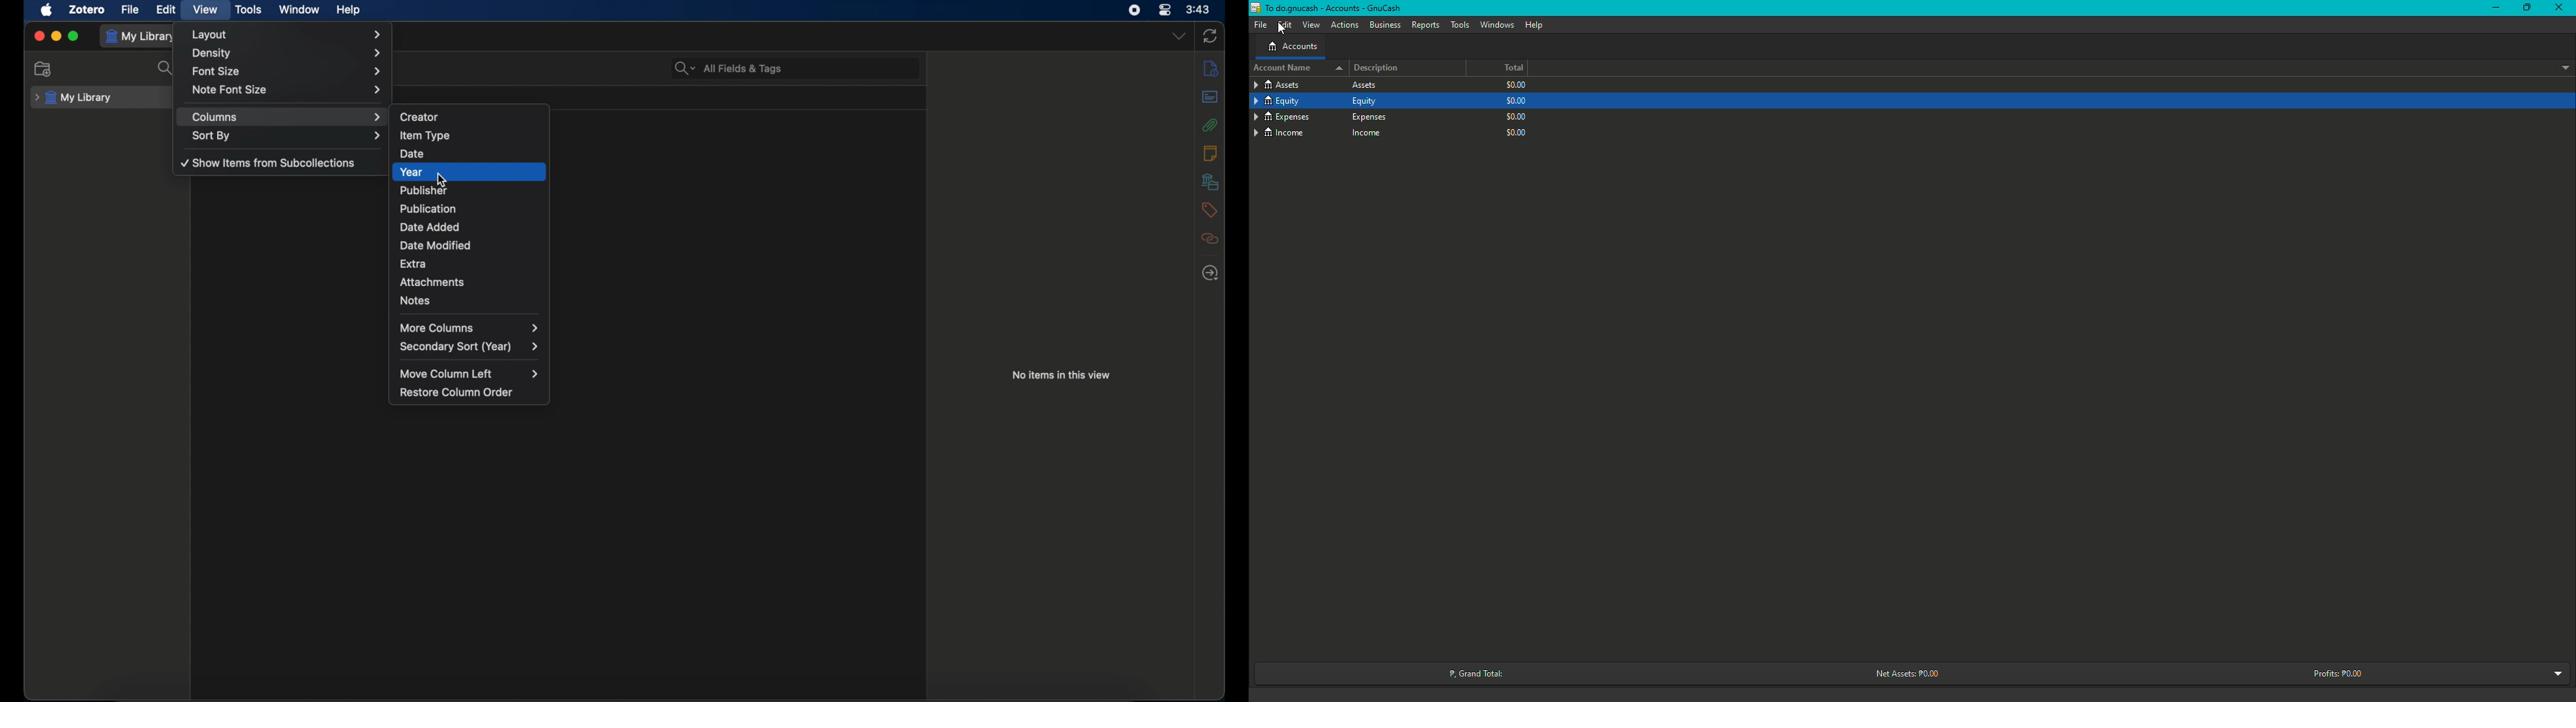 This screenshot has width=2576, height=728. I want to click on Business, so click(1384, 23).